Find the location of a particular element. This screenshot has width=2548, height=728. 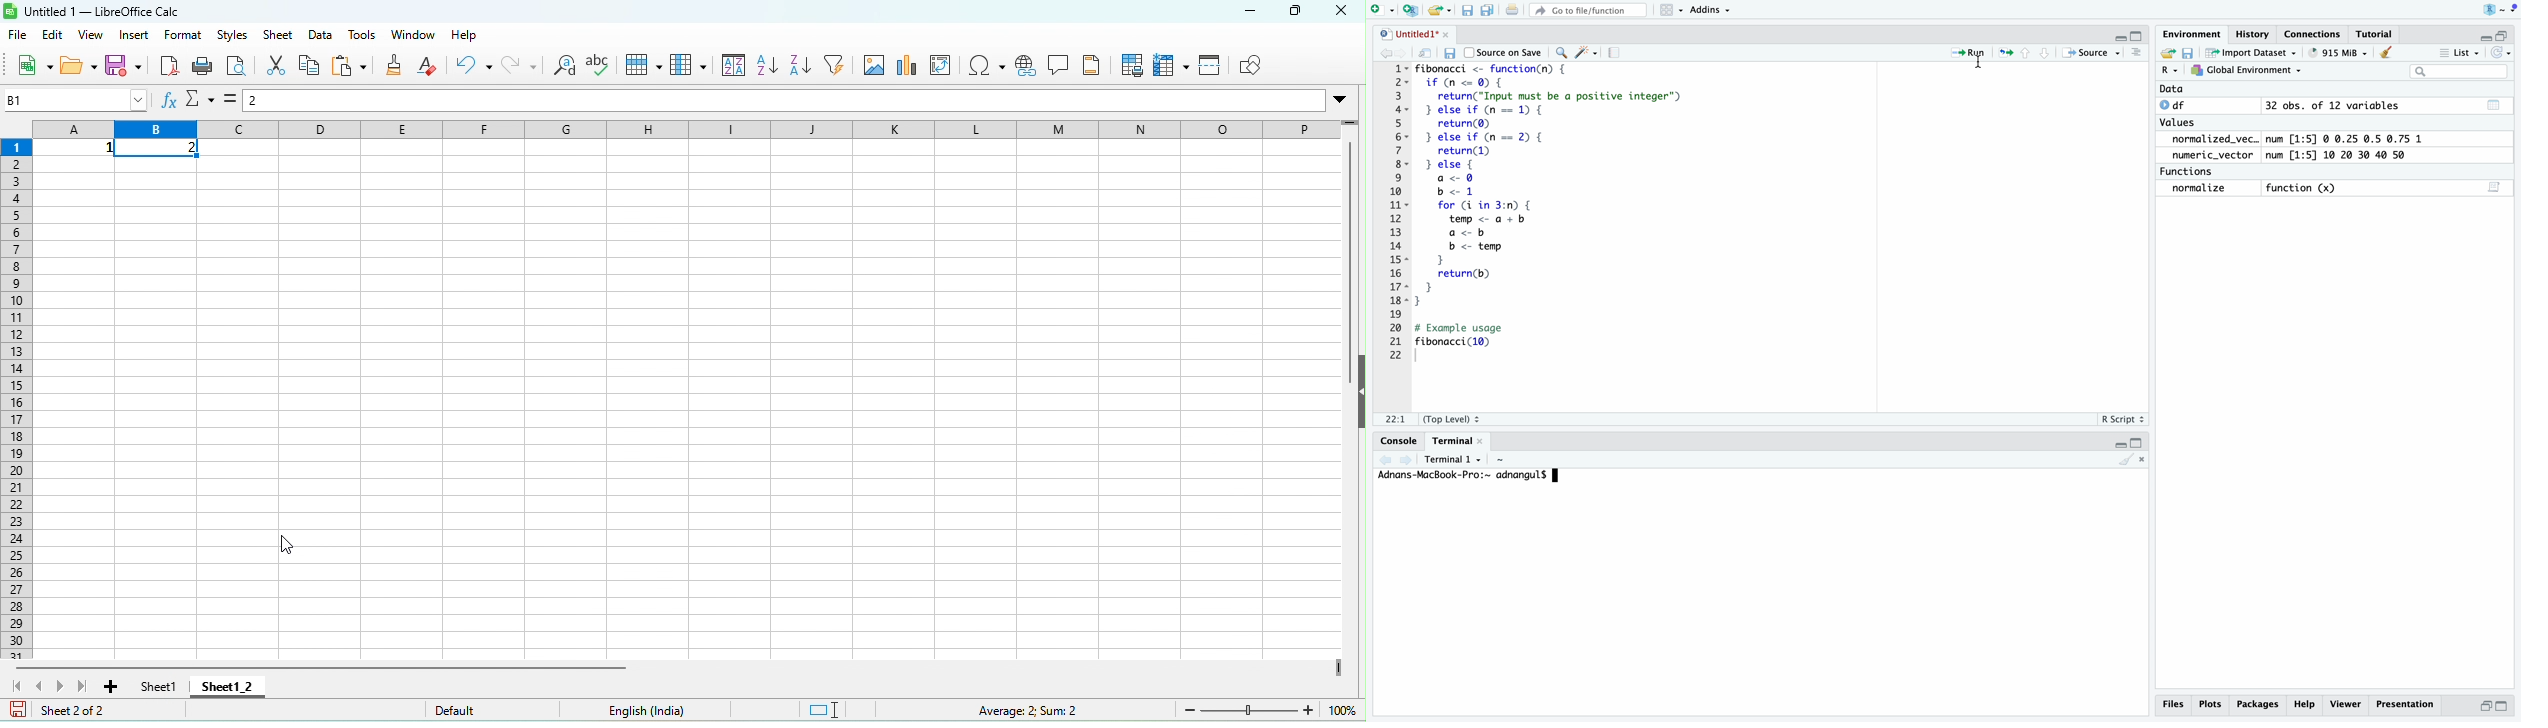

minimize is located at coordinates (1232, 11).